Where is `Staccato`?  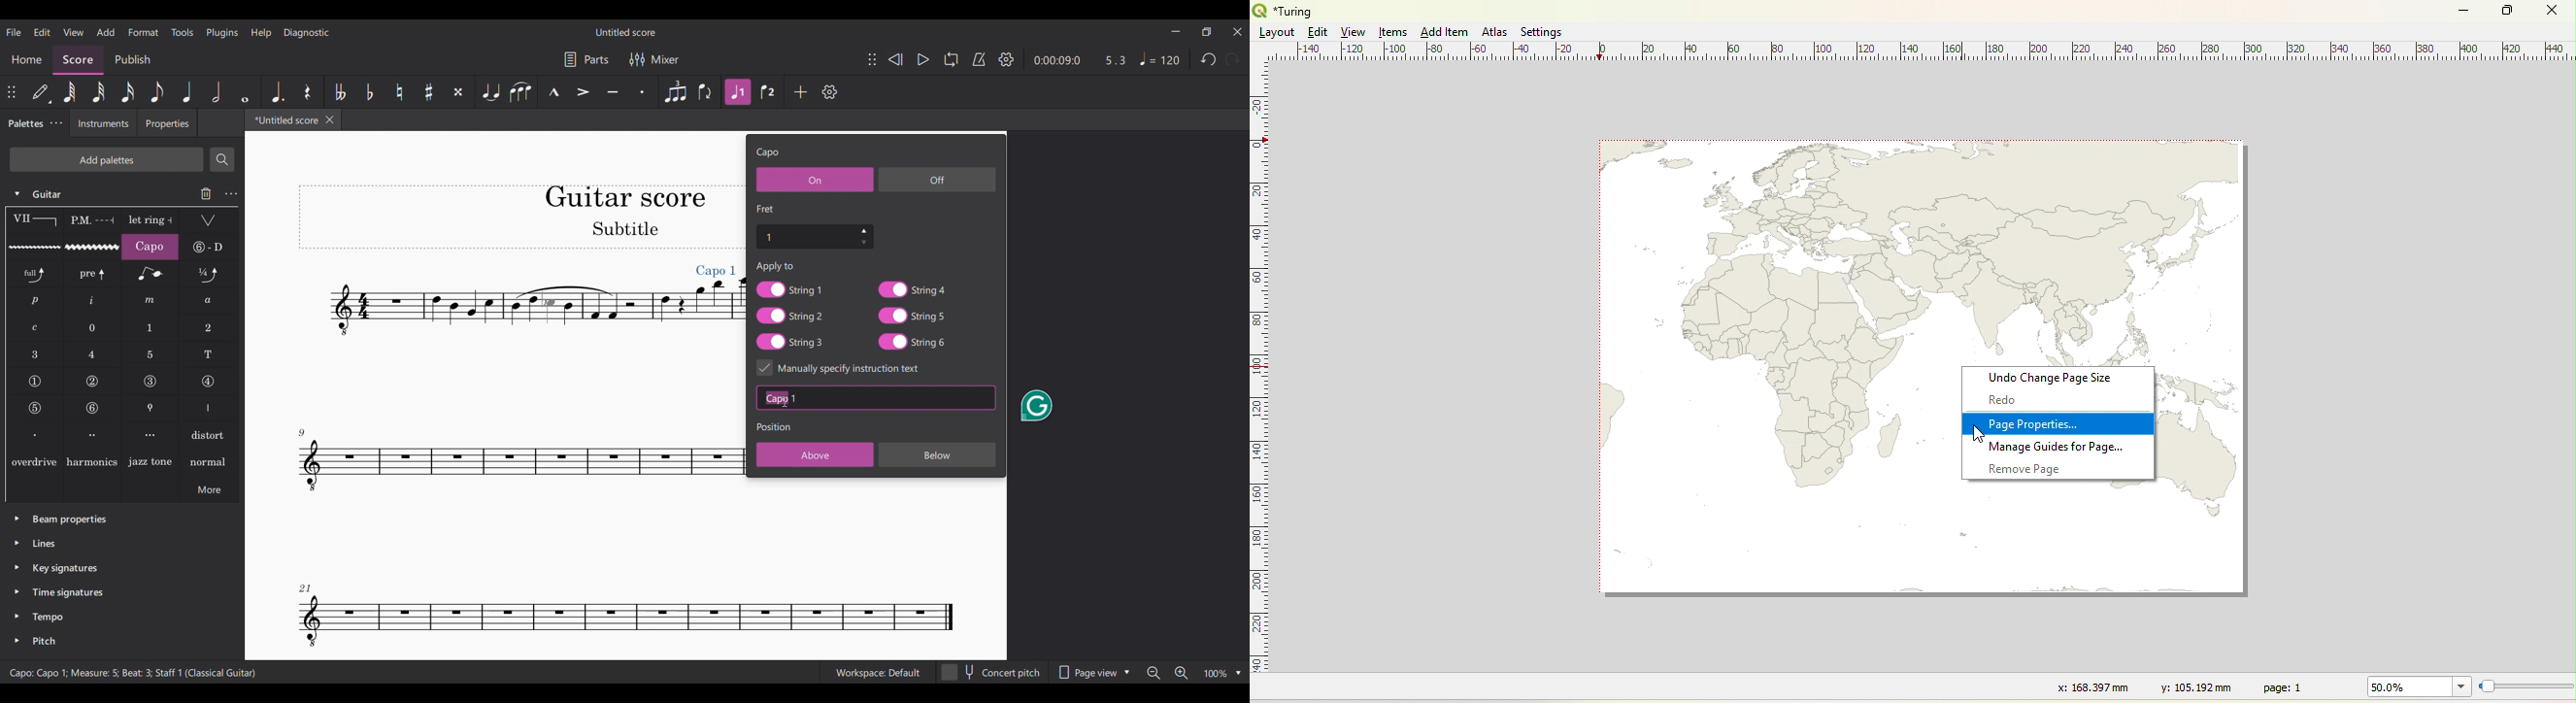
Staccato is located at coordinates (642, 92).